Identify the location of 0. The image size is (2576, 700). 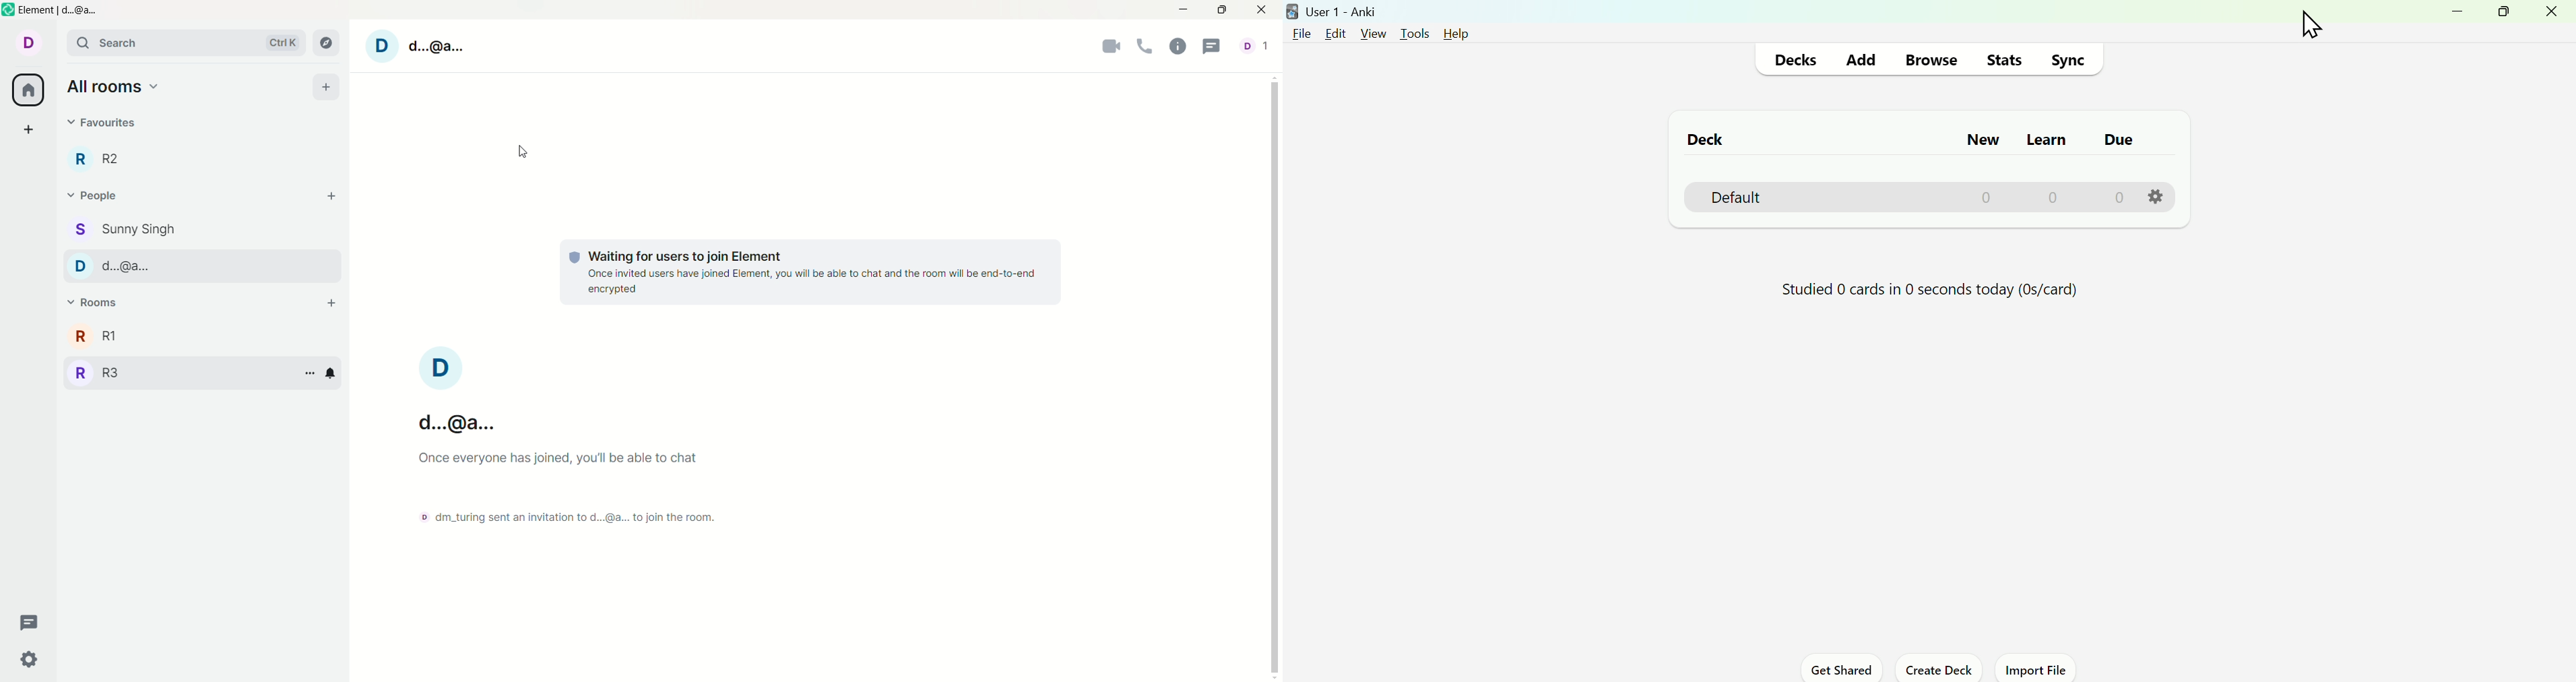
(1987, 197).